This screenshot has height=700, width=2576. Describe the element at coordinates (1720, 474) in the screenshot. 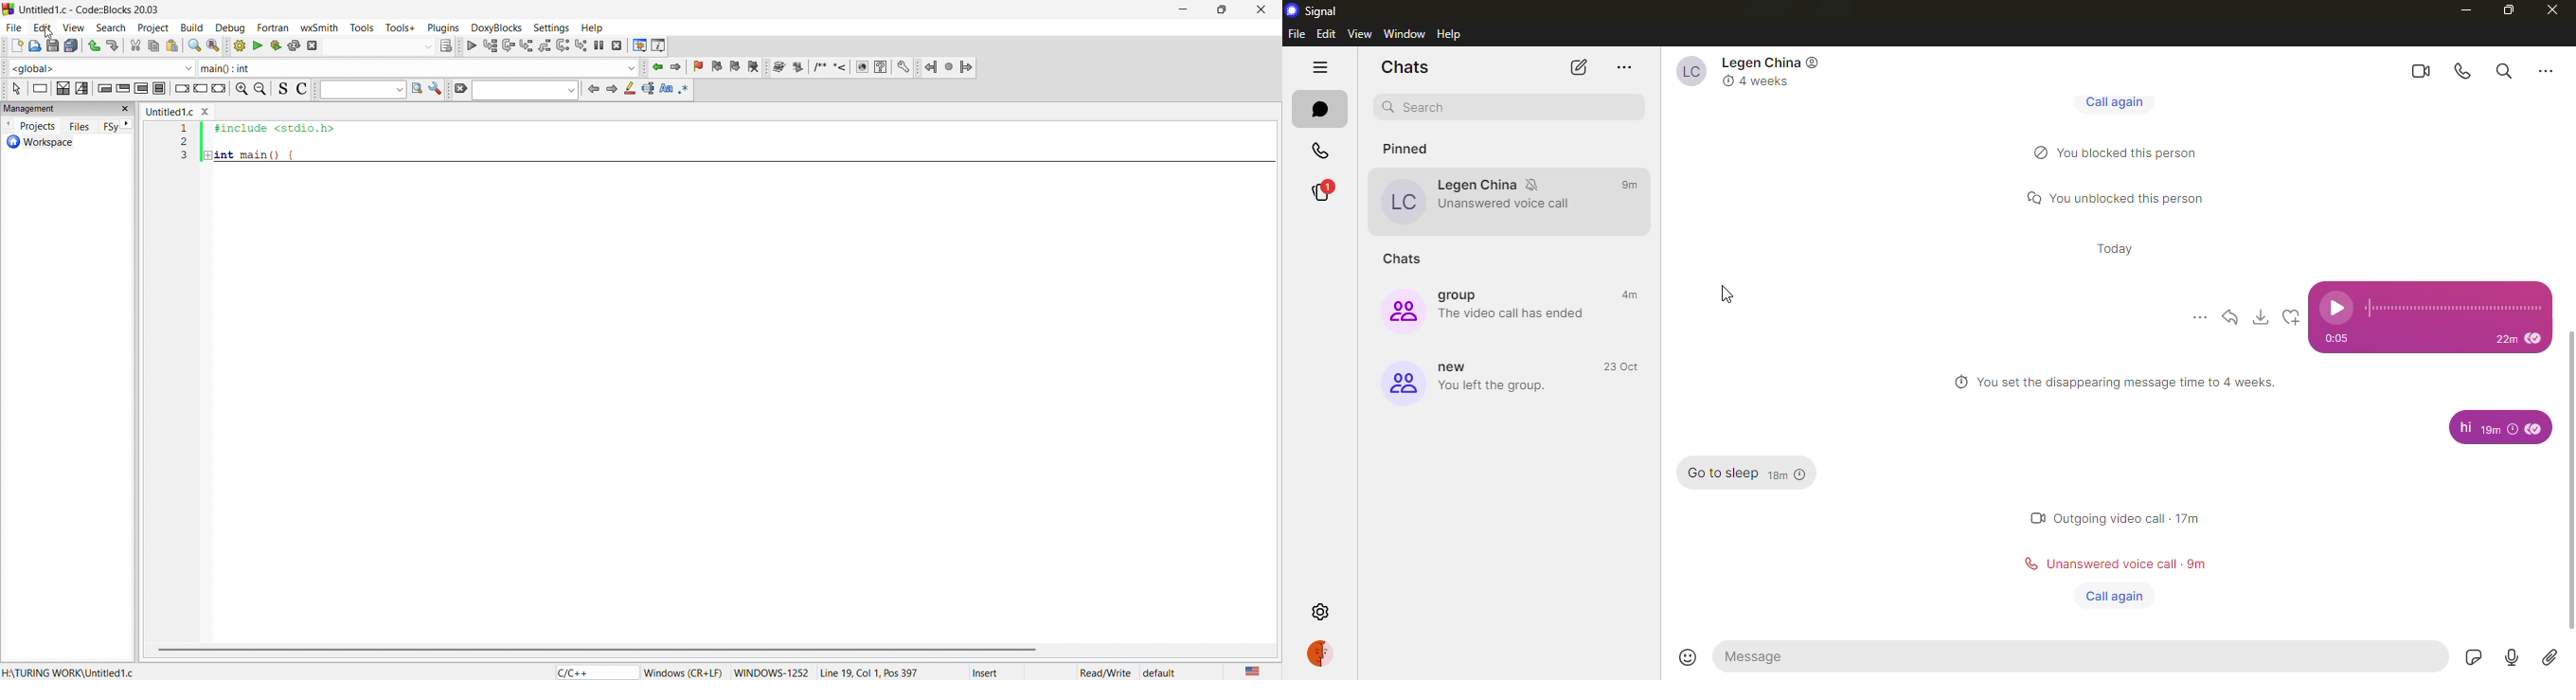

I see `message` at that location.